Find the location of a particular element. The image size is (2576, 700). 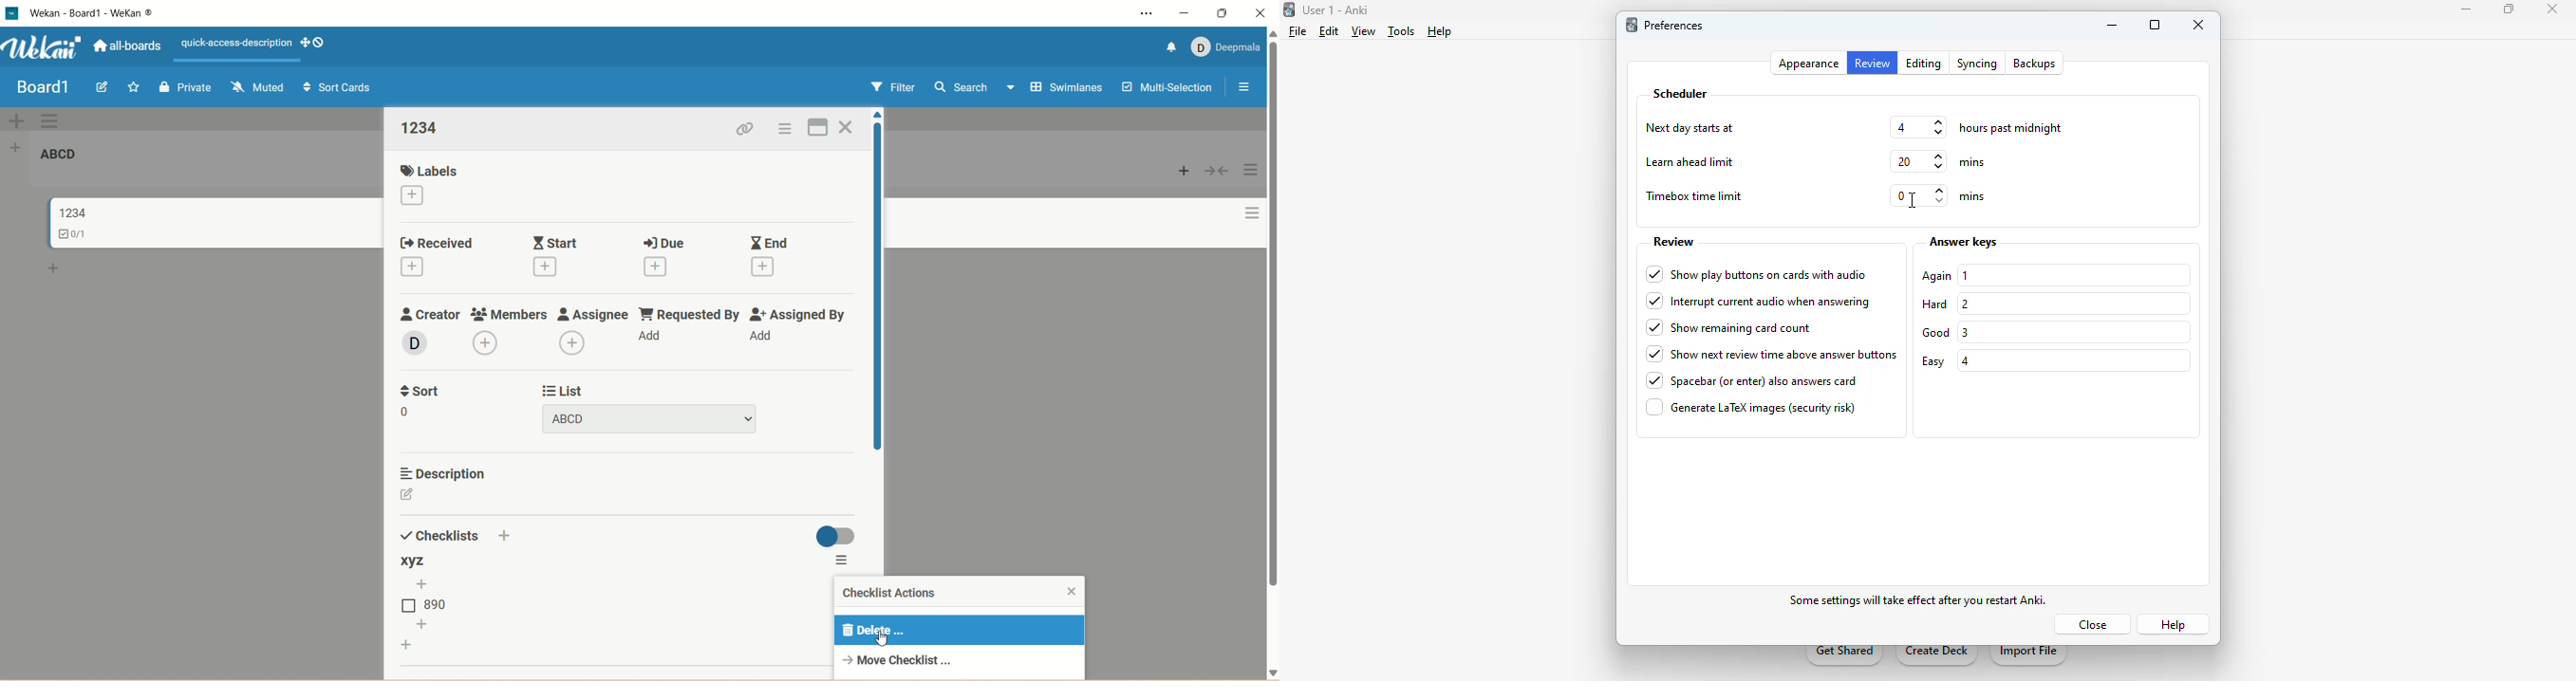

close is located at coordinates (854, 125).